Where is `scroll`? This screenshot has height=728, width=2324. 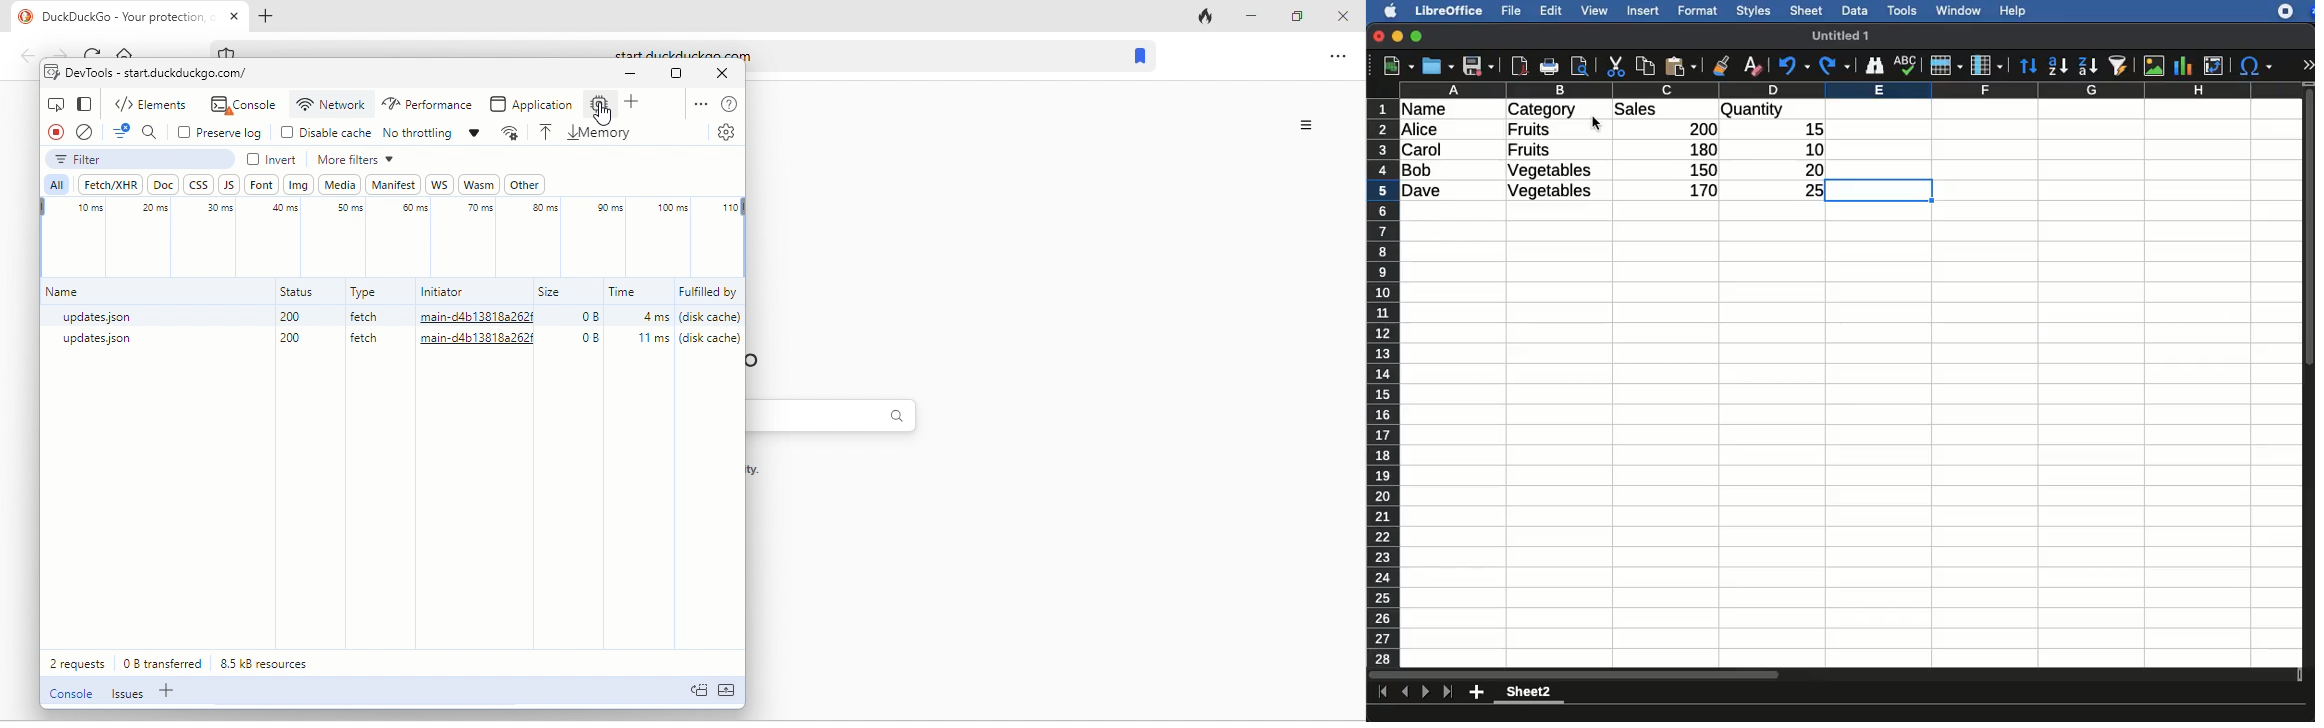
scroll is located at coordinates (2311, 374).